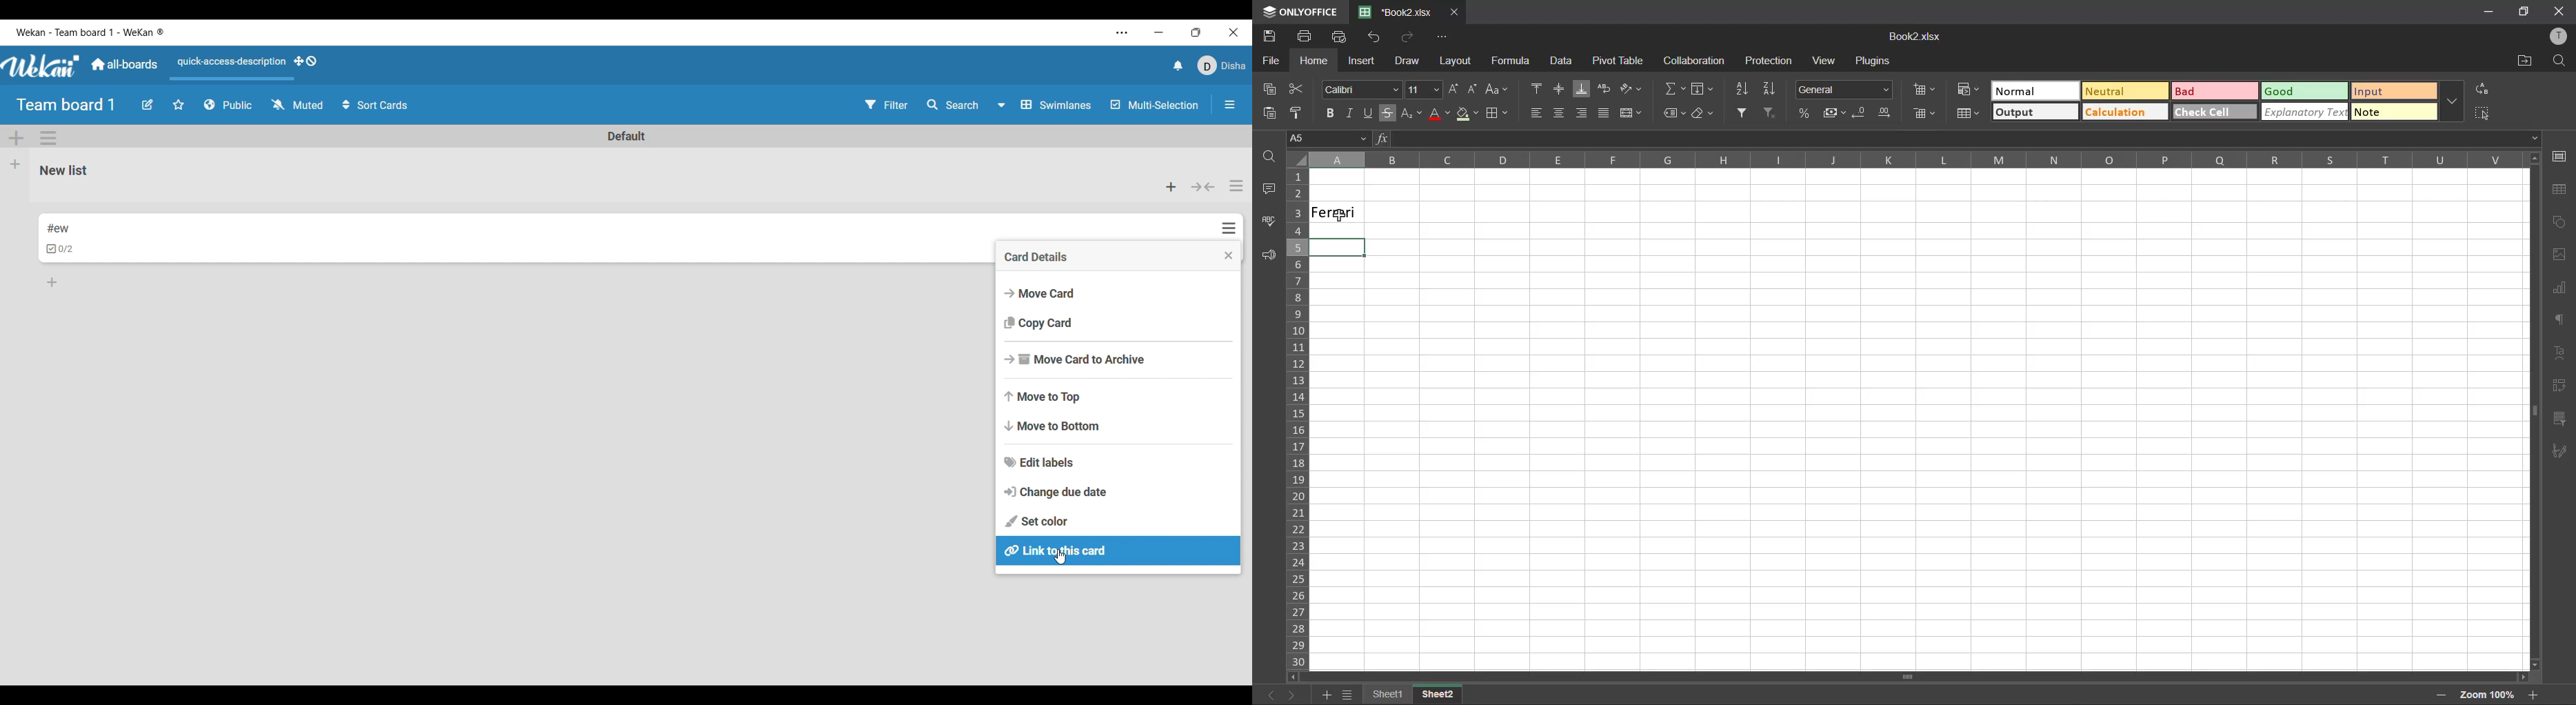  Describe the element at coordinates (305, 61) in the screenshot. I see `Show desktop drag handles` at that location.